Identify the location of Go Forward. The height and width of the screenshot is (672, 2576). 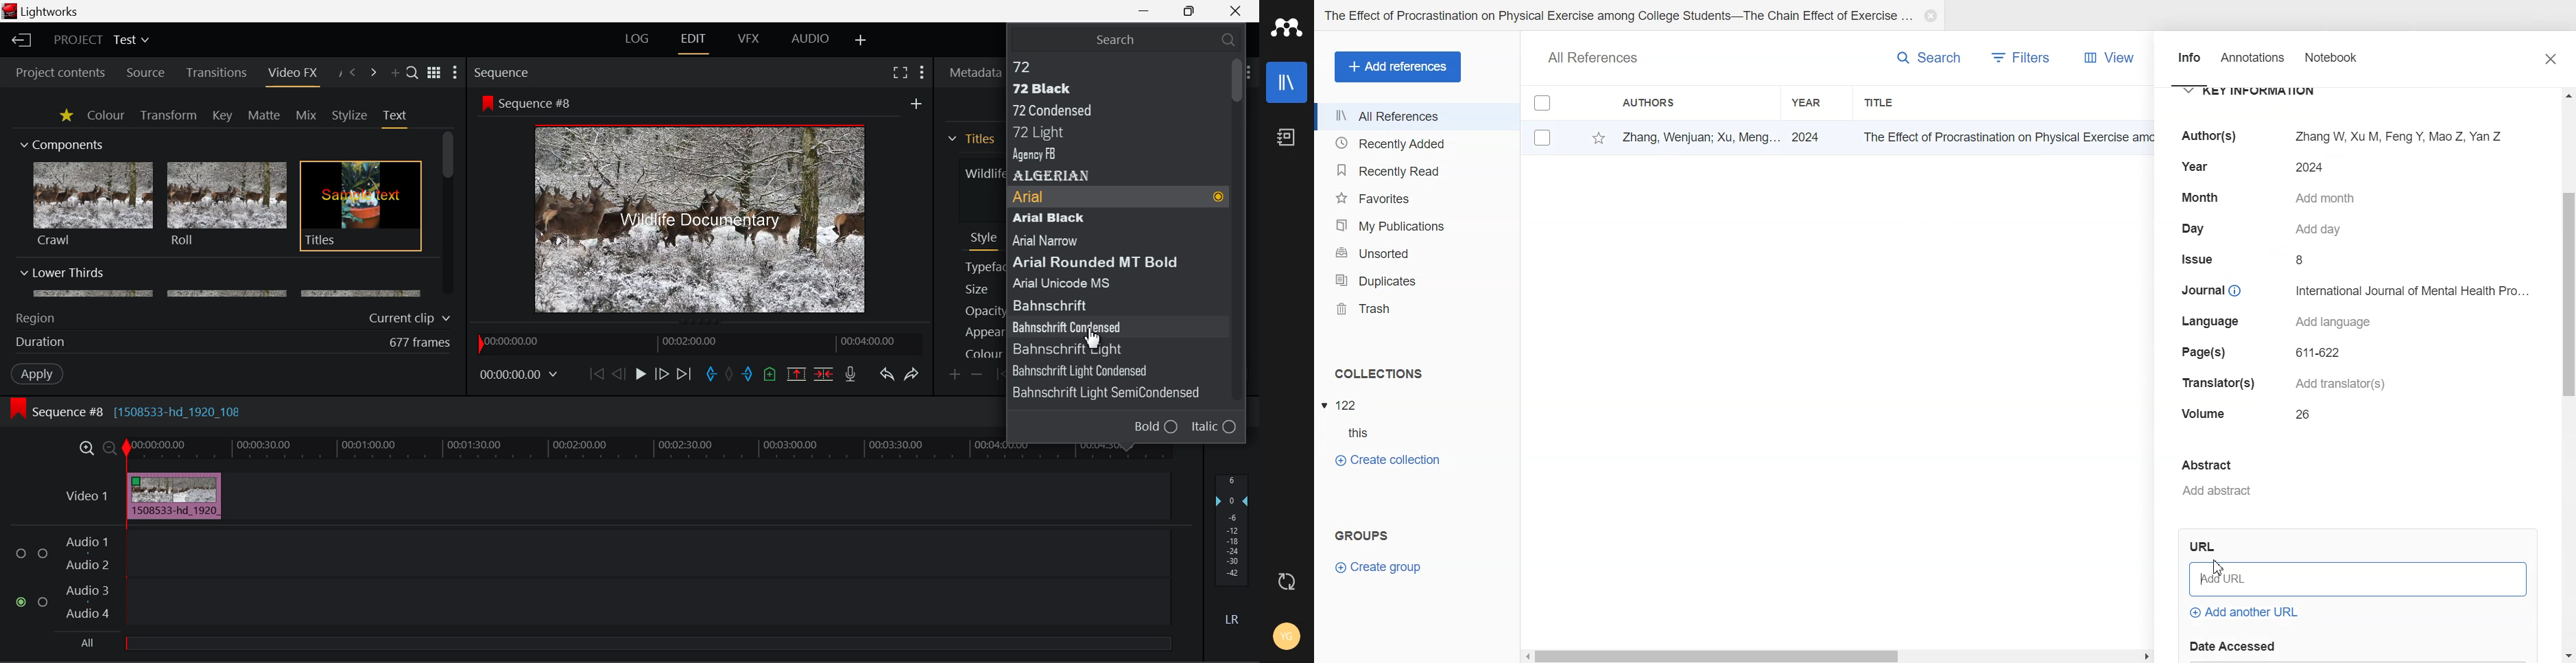
(661, 375).